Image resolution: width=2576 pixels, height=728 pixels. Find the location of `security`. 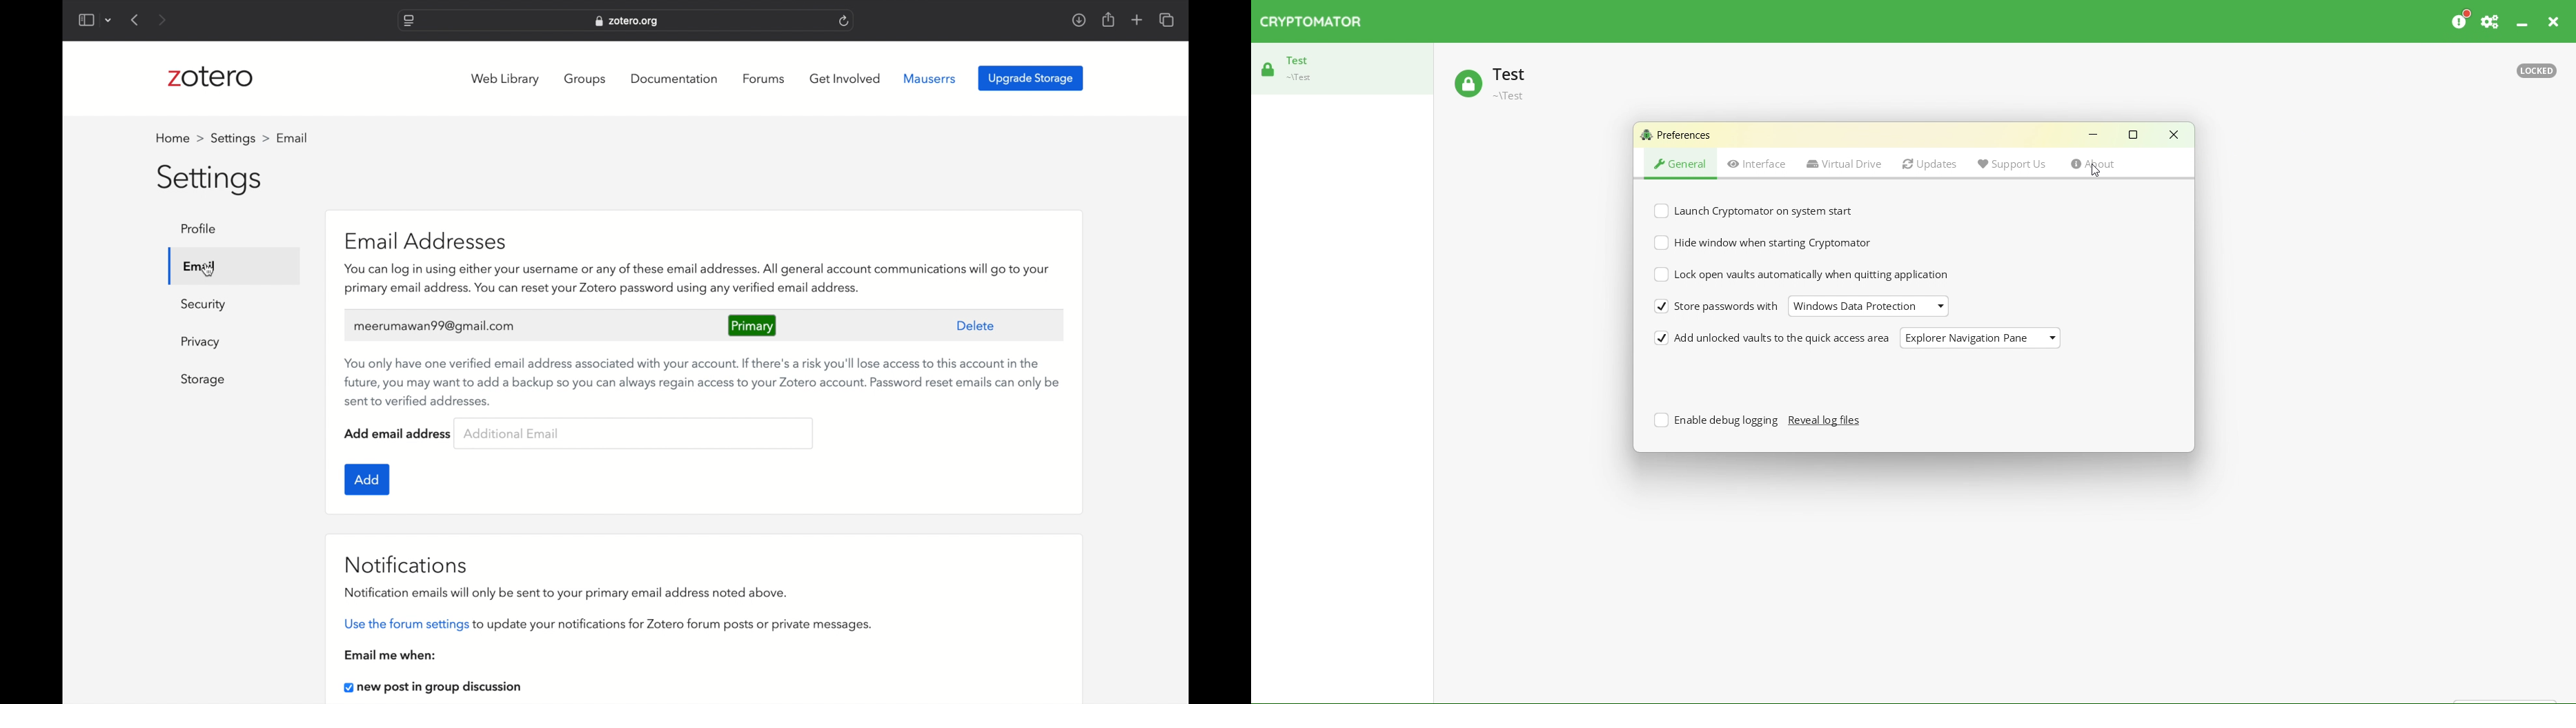

security is located at coordinates (205, 305).